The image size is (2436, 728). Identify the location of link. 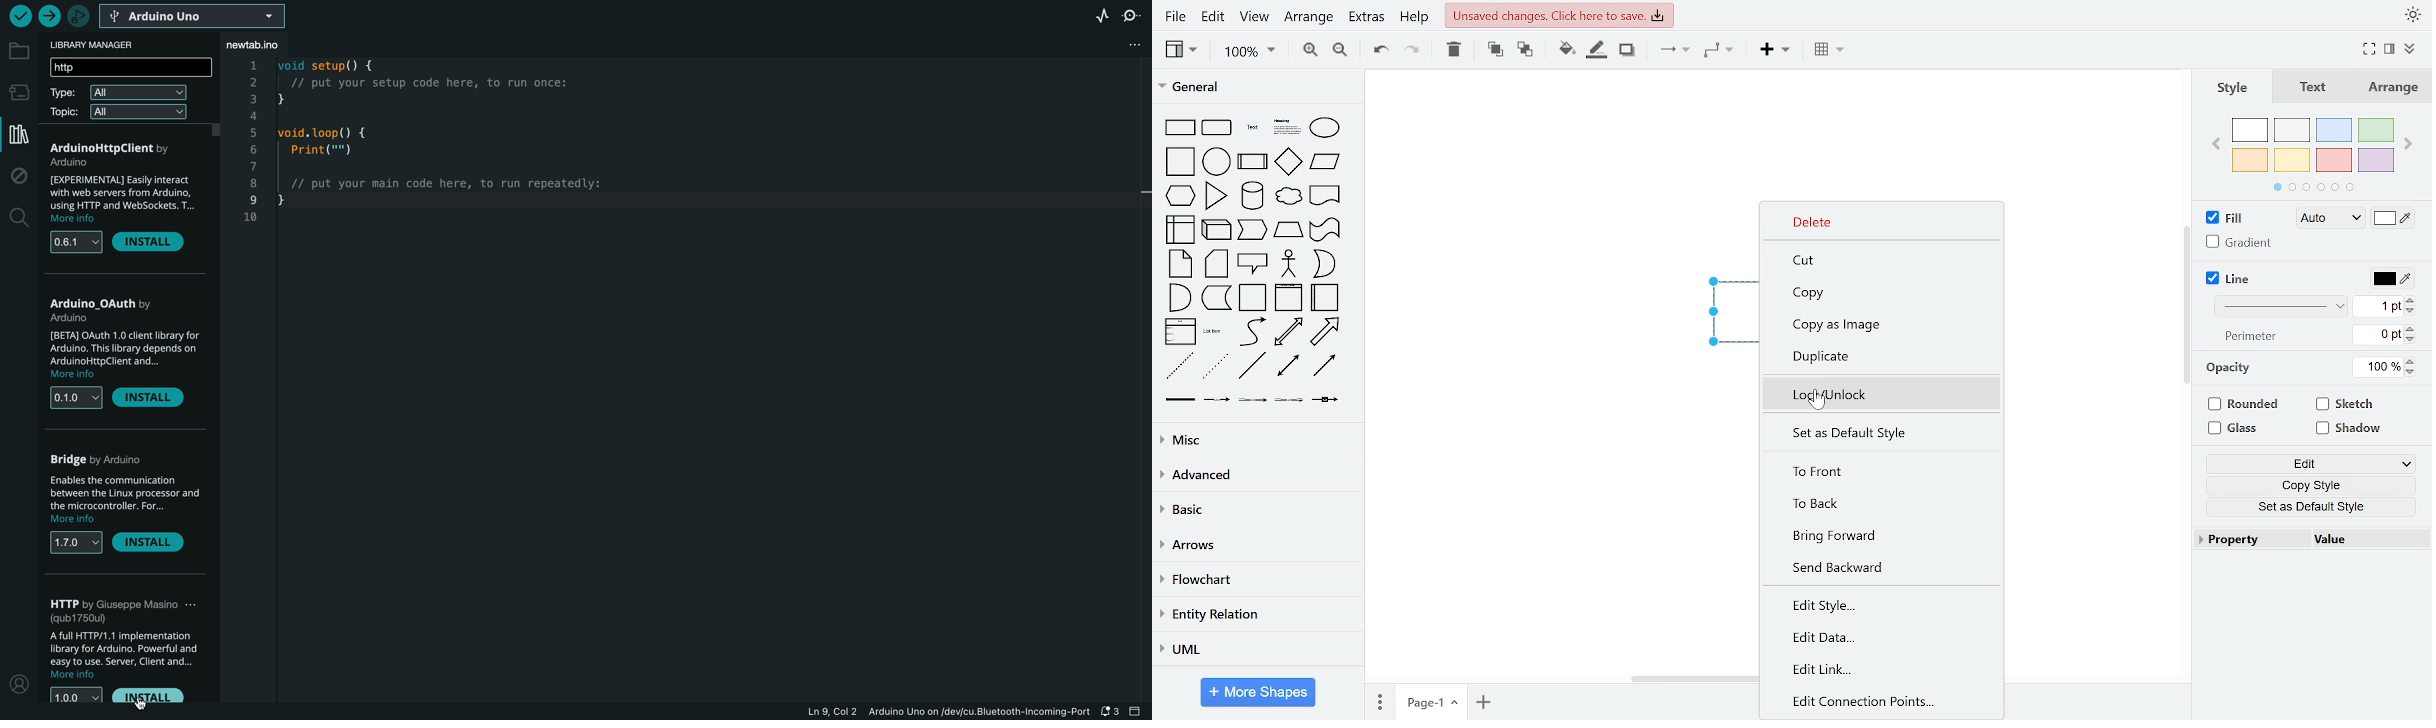
(1181, 399).